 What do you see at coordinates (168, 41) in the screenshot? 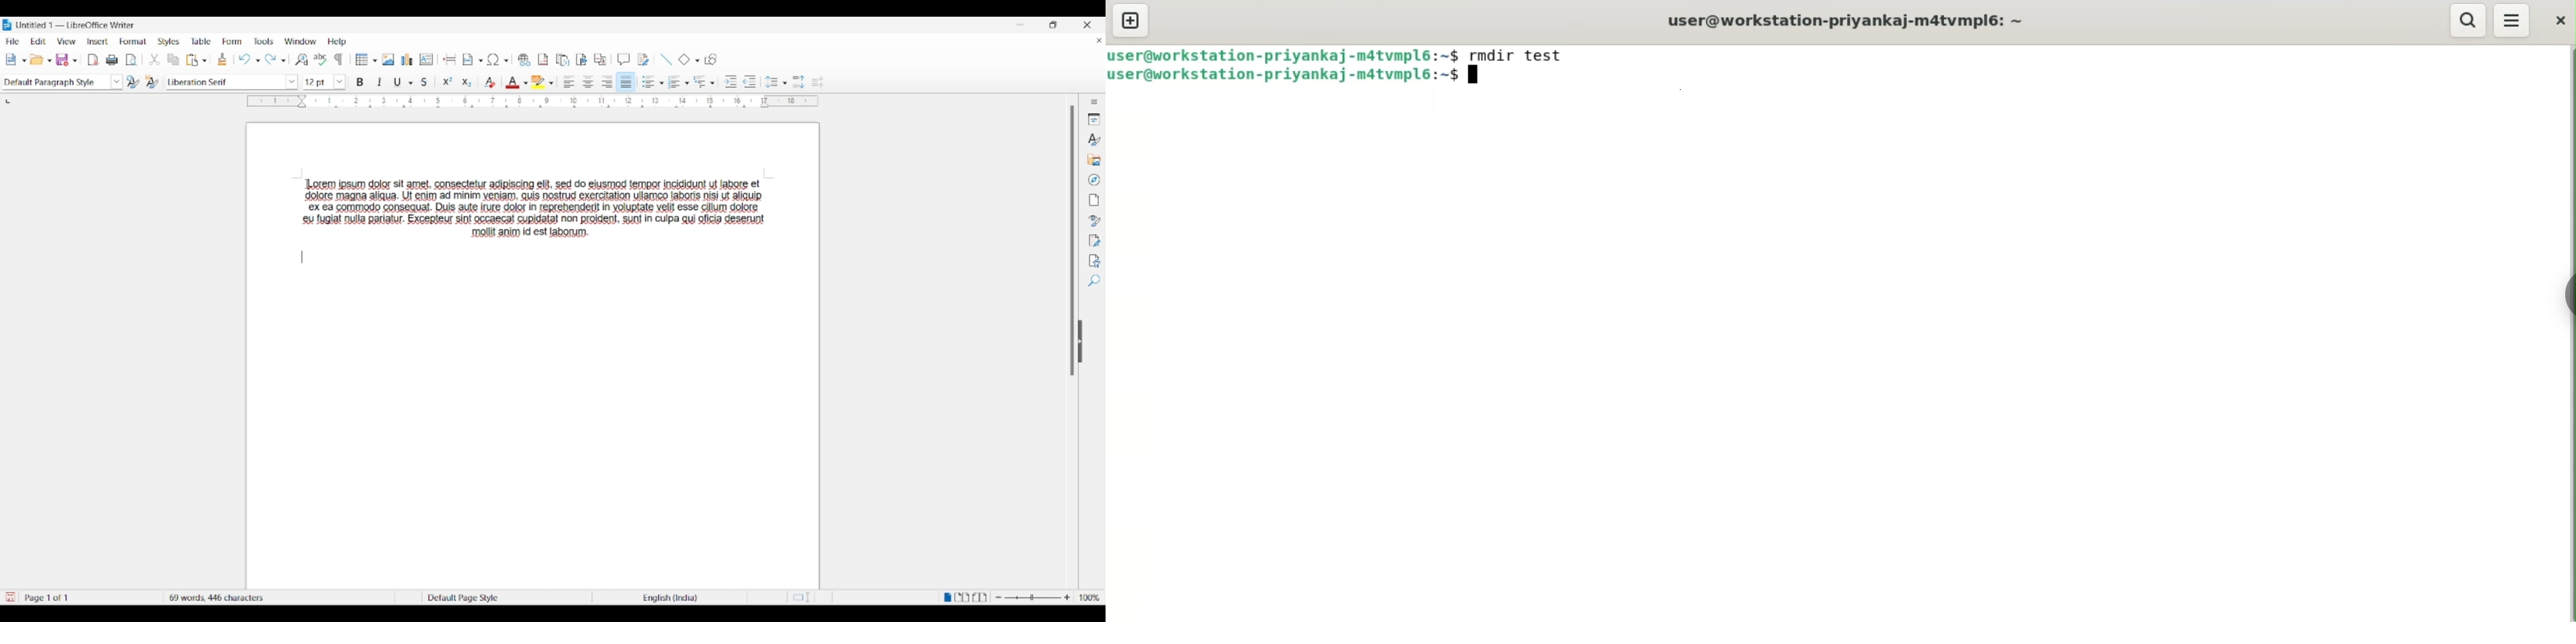
I see `Styles` at bounding box center [168, 41].